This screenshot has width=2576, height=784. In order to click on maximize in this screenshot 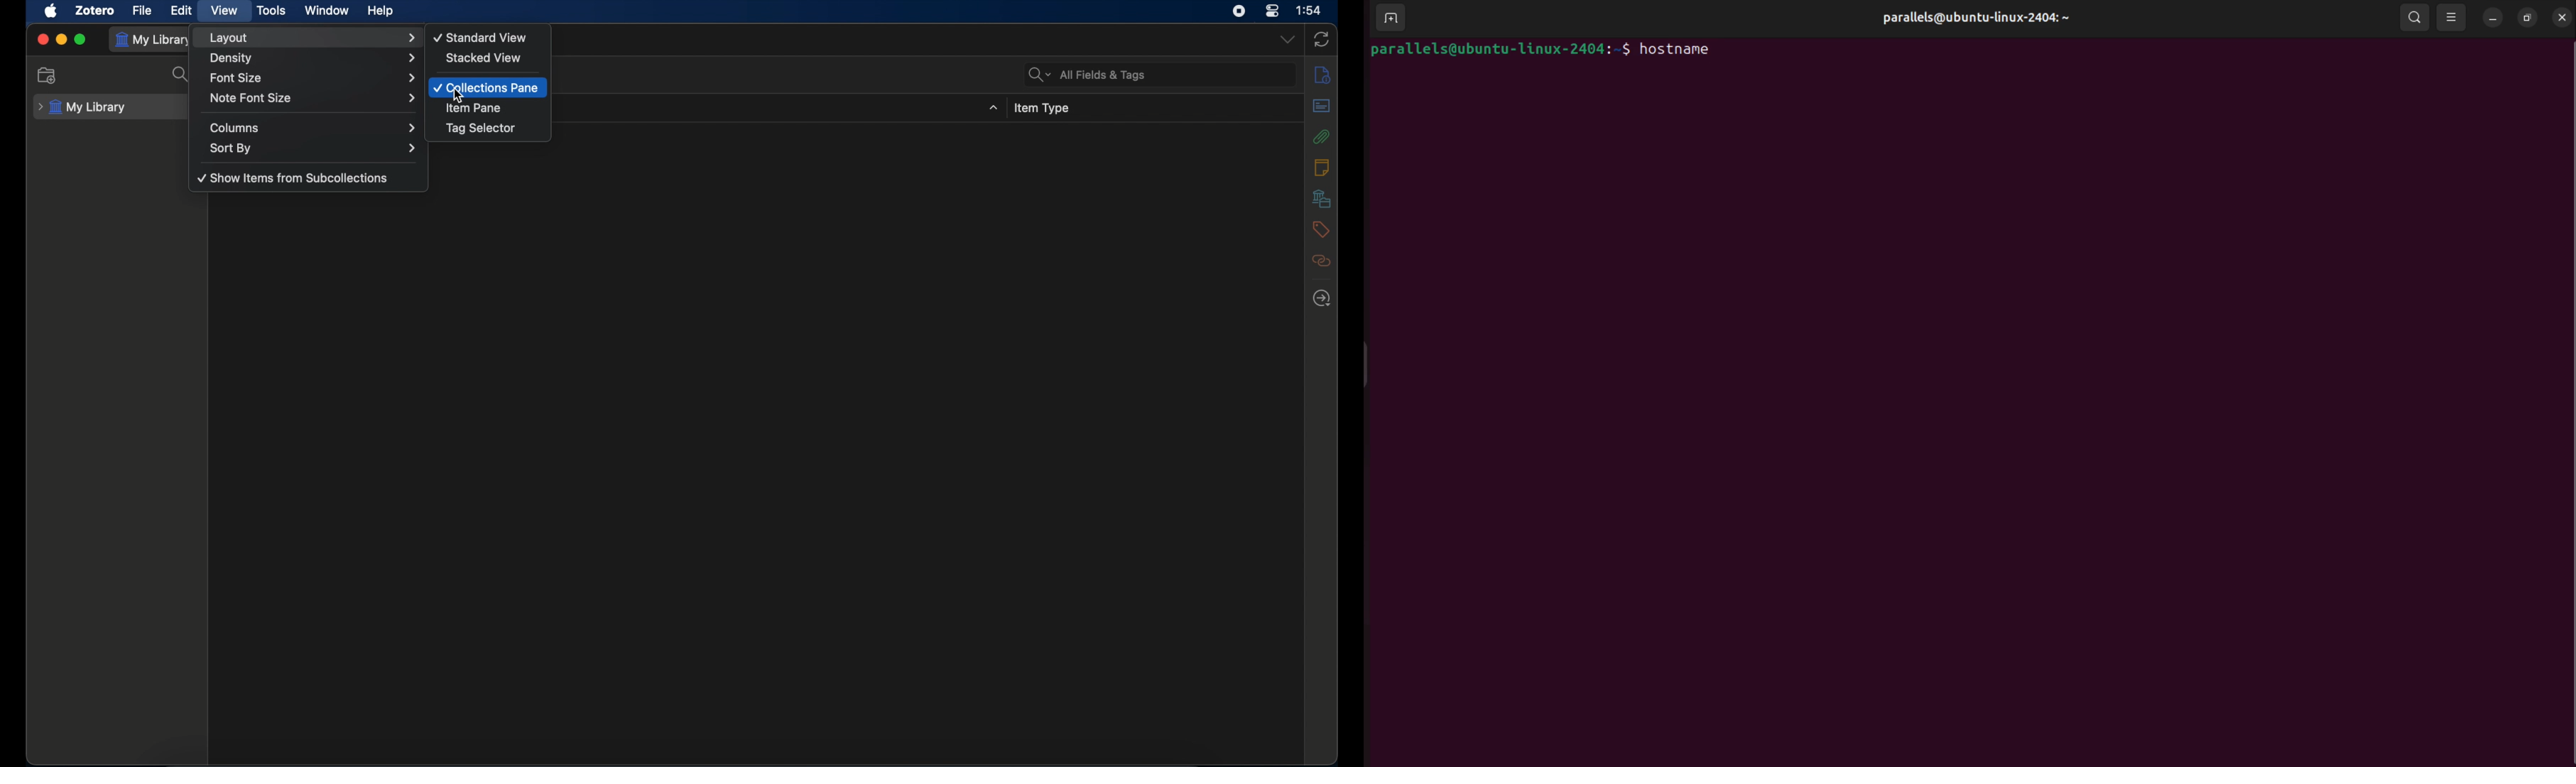, I will do `click(81, 40)`.